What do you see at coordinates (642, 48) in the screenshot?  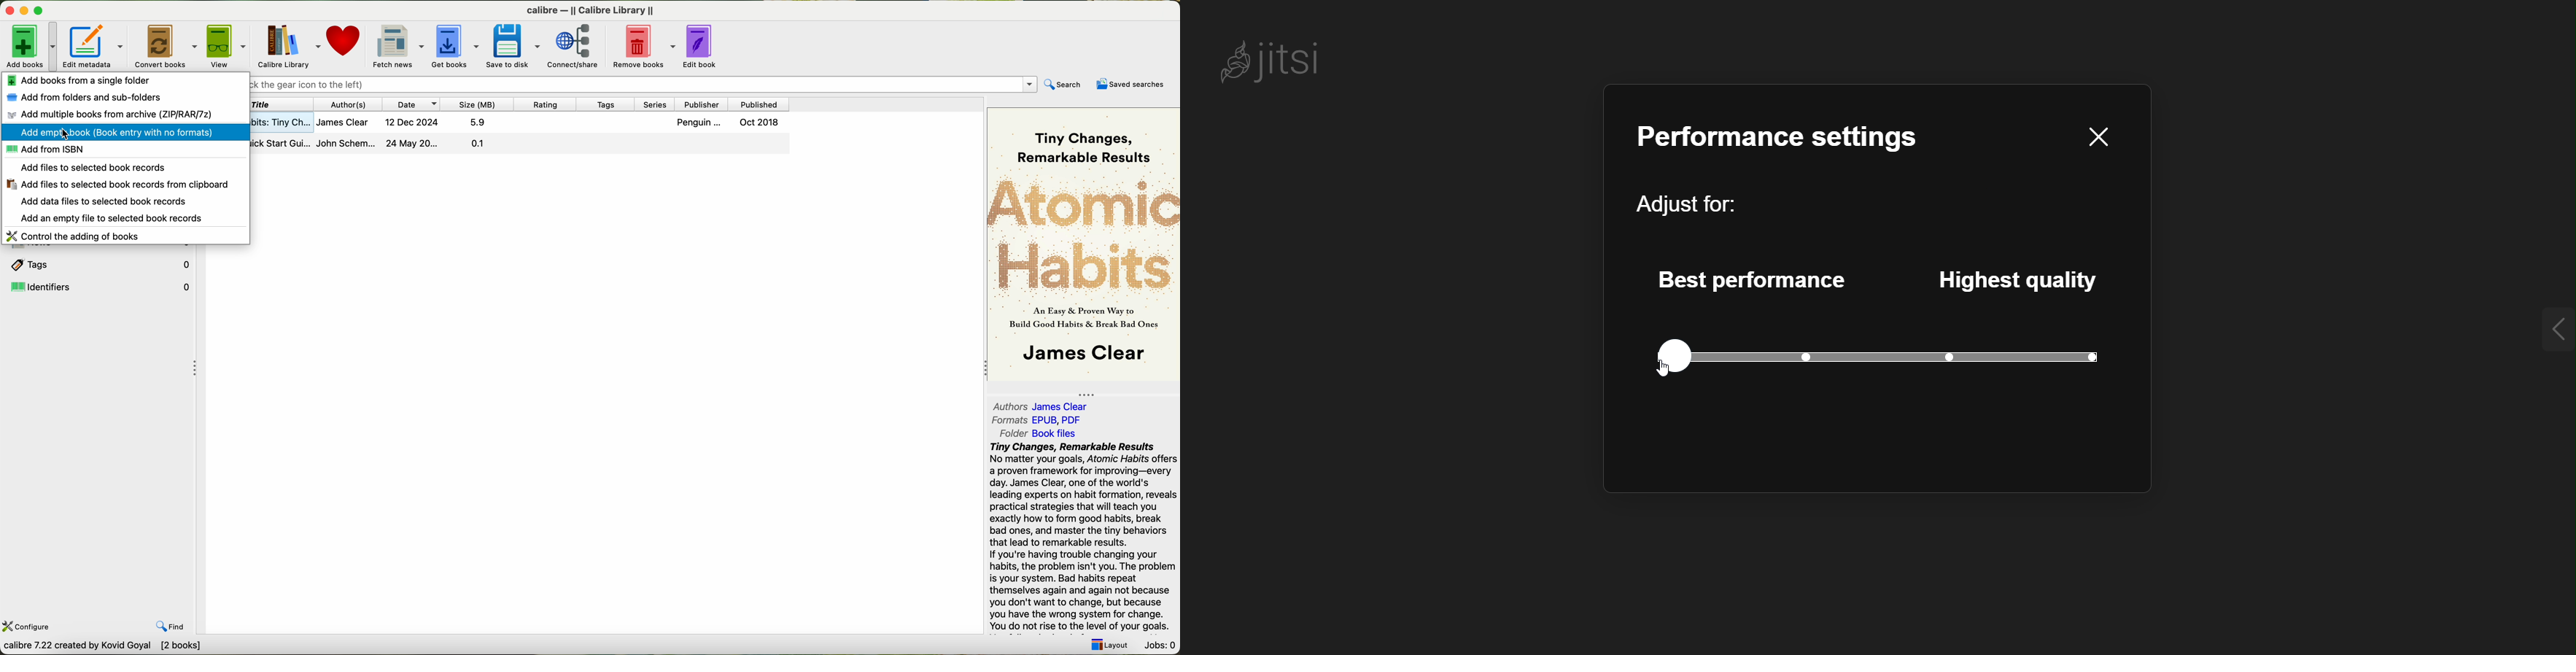 I see `remove books` at bounding box center [642, 48].